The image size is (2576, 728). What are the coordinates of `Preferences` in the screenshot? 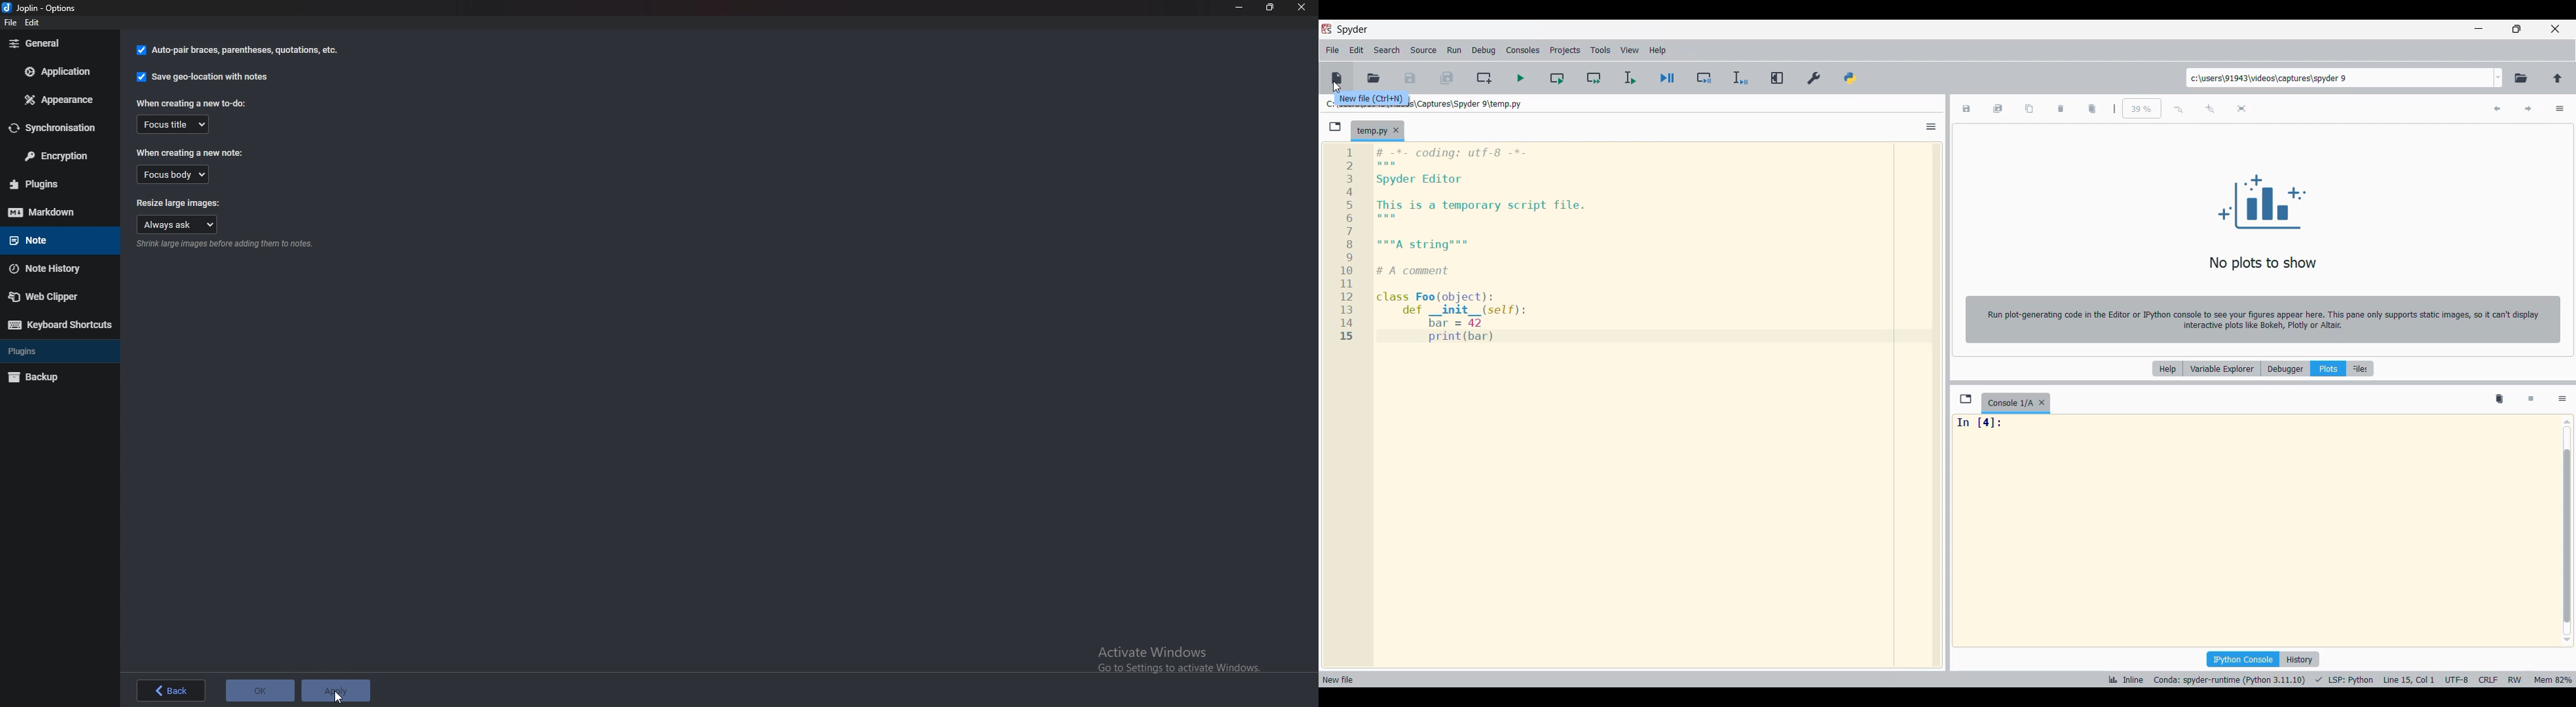 It's located at (1814, 78).